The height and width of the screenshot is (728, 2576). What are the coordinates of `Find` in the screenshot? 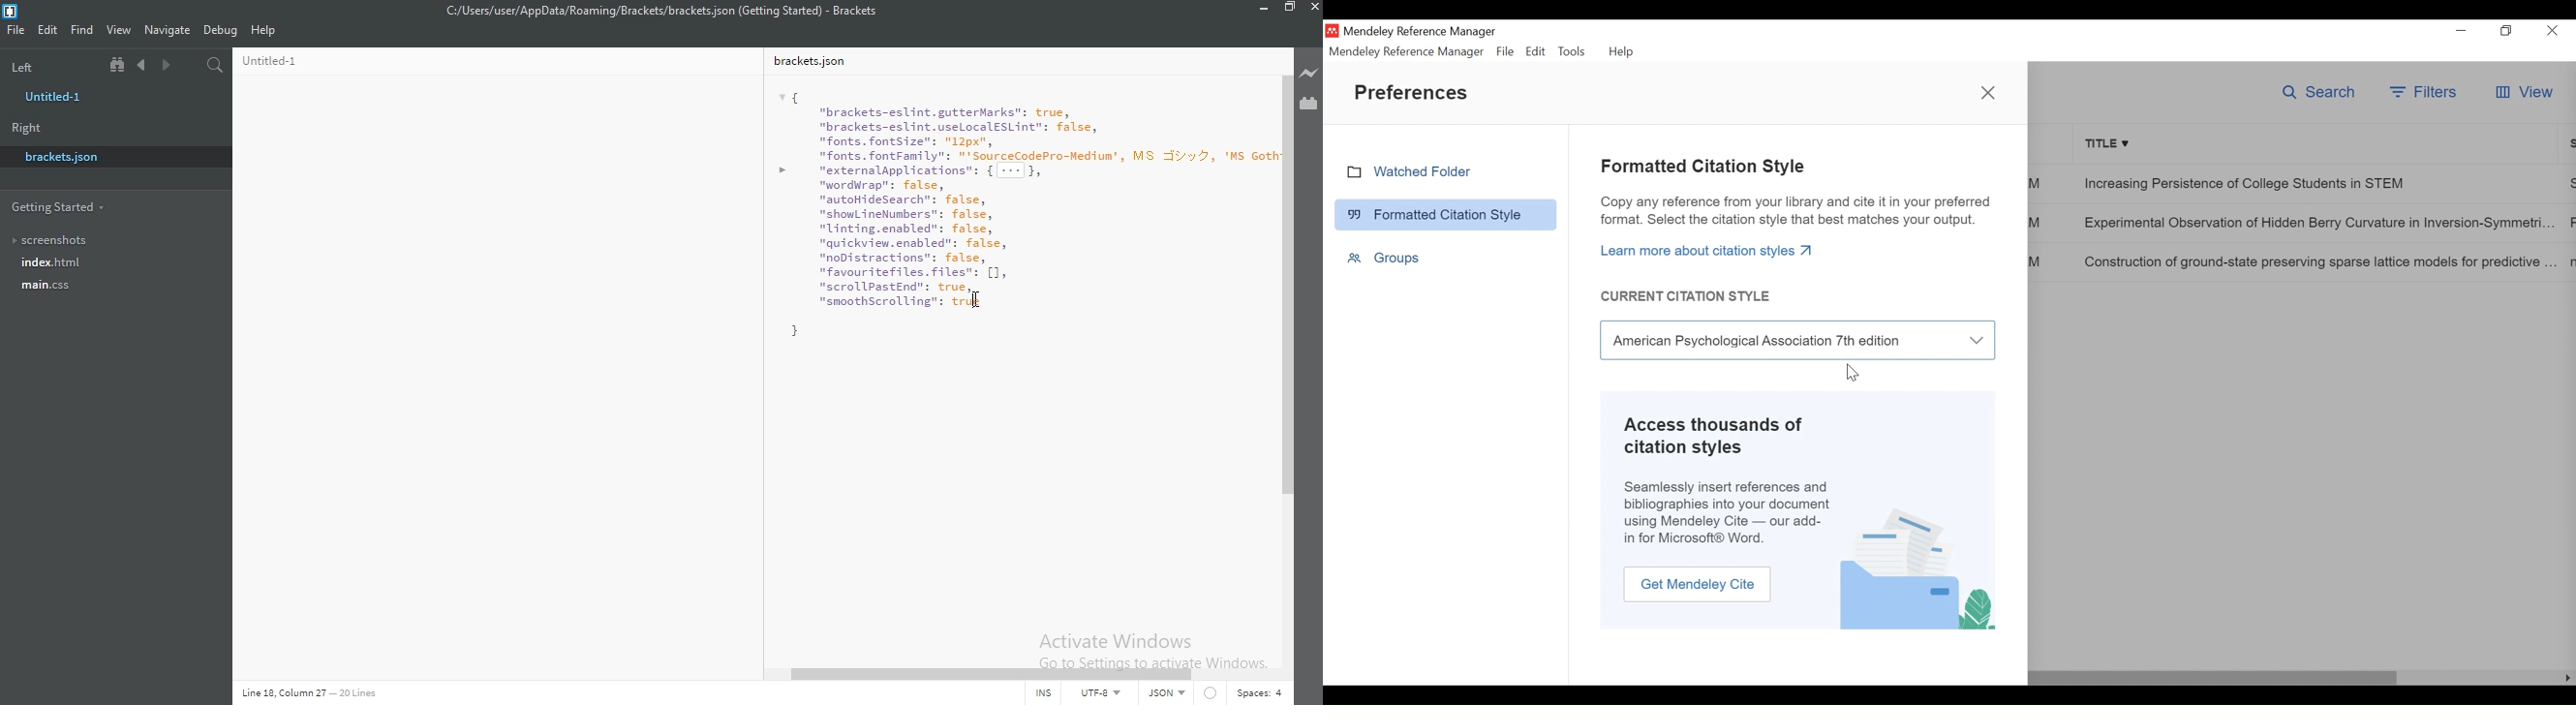 It's located at (84, 29).